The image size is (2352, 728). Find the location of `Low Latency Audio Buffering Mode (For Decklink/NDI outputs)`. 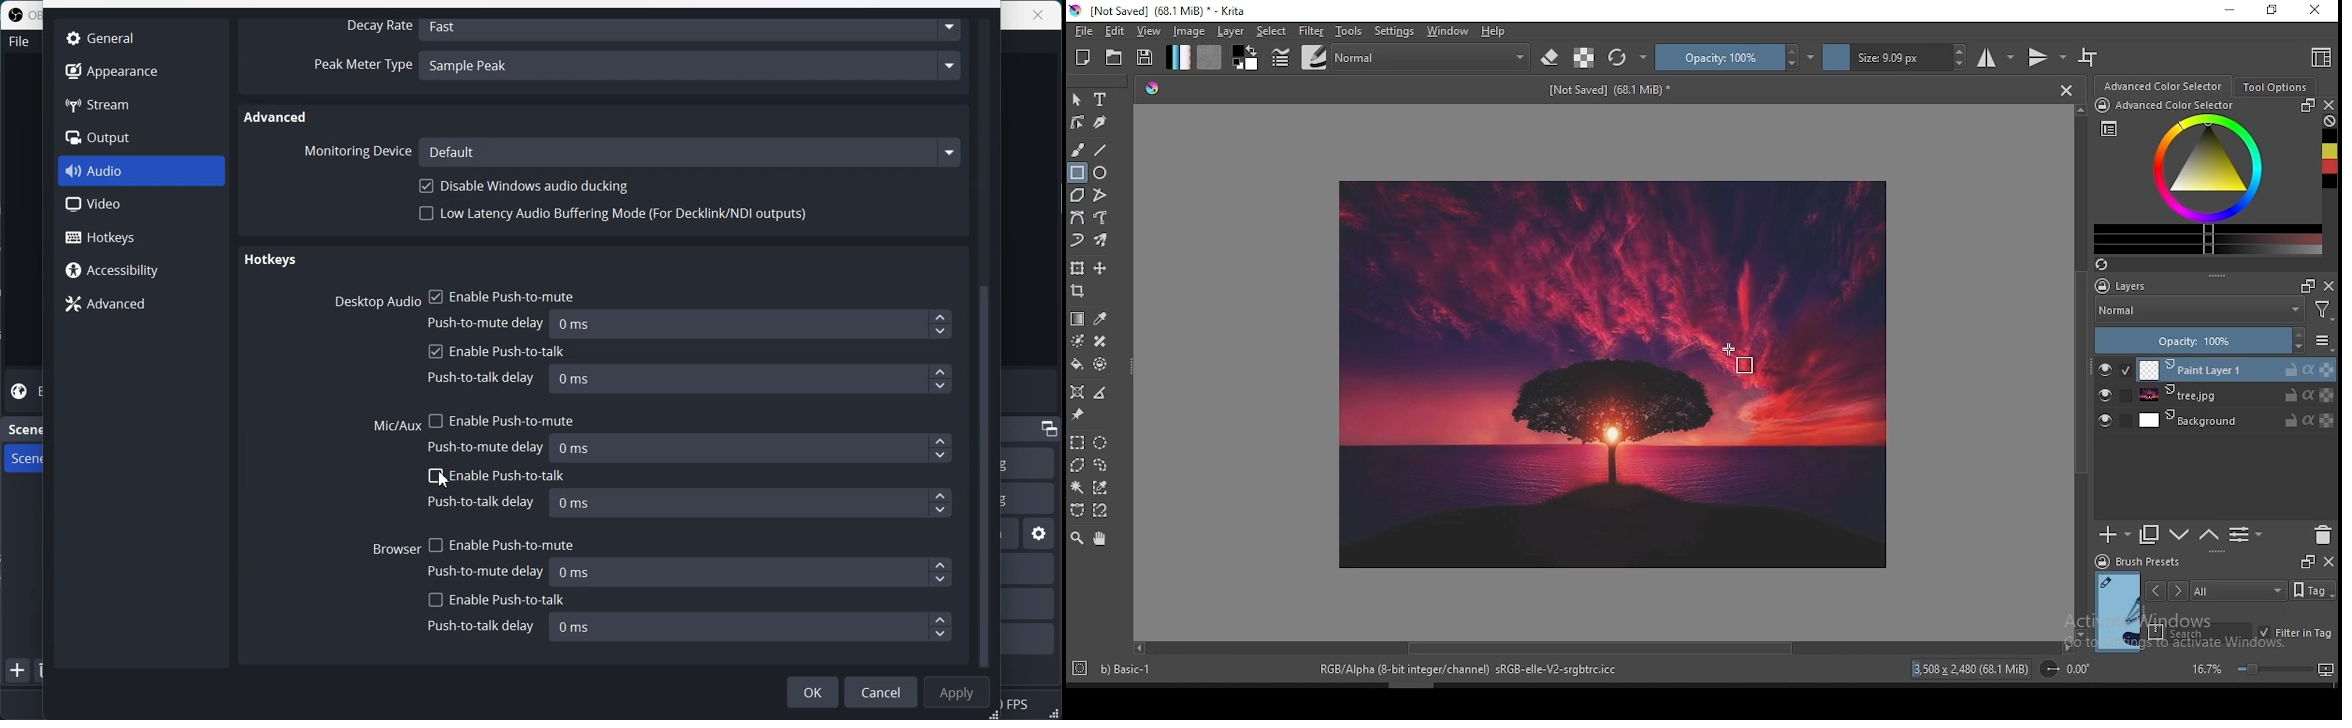

Low Latency Audio Buffering Mode (For Decklink/NDI outputs) is located at coordinates (615, 218).